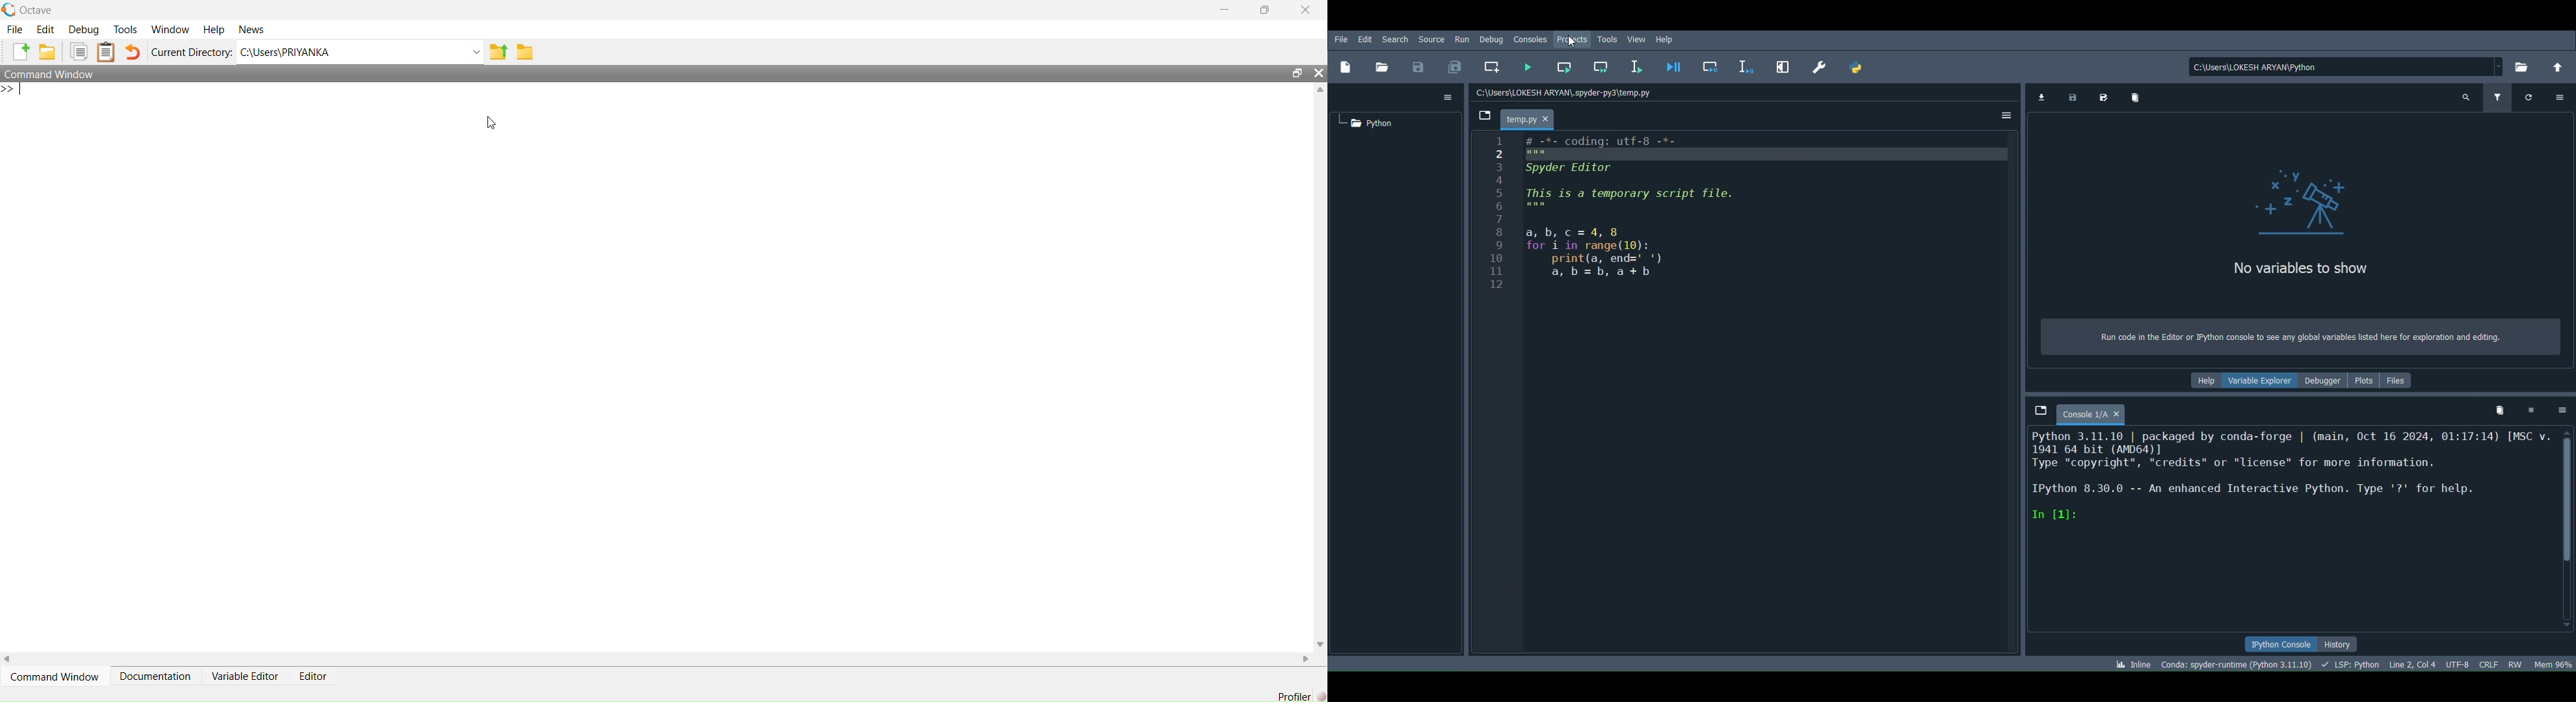 This screenshot has height=728, width=2576. I want to click on History, so click(2346, 644).